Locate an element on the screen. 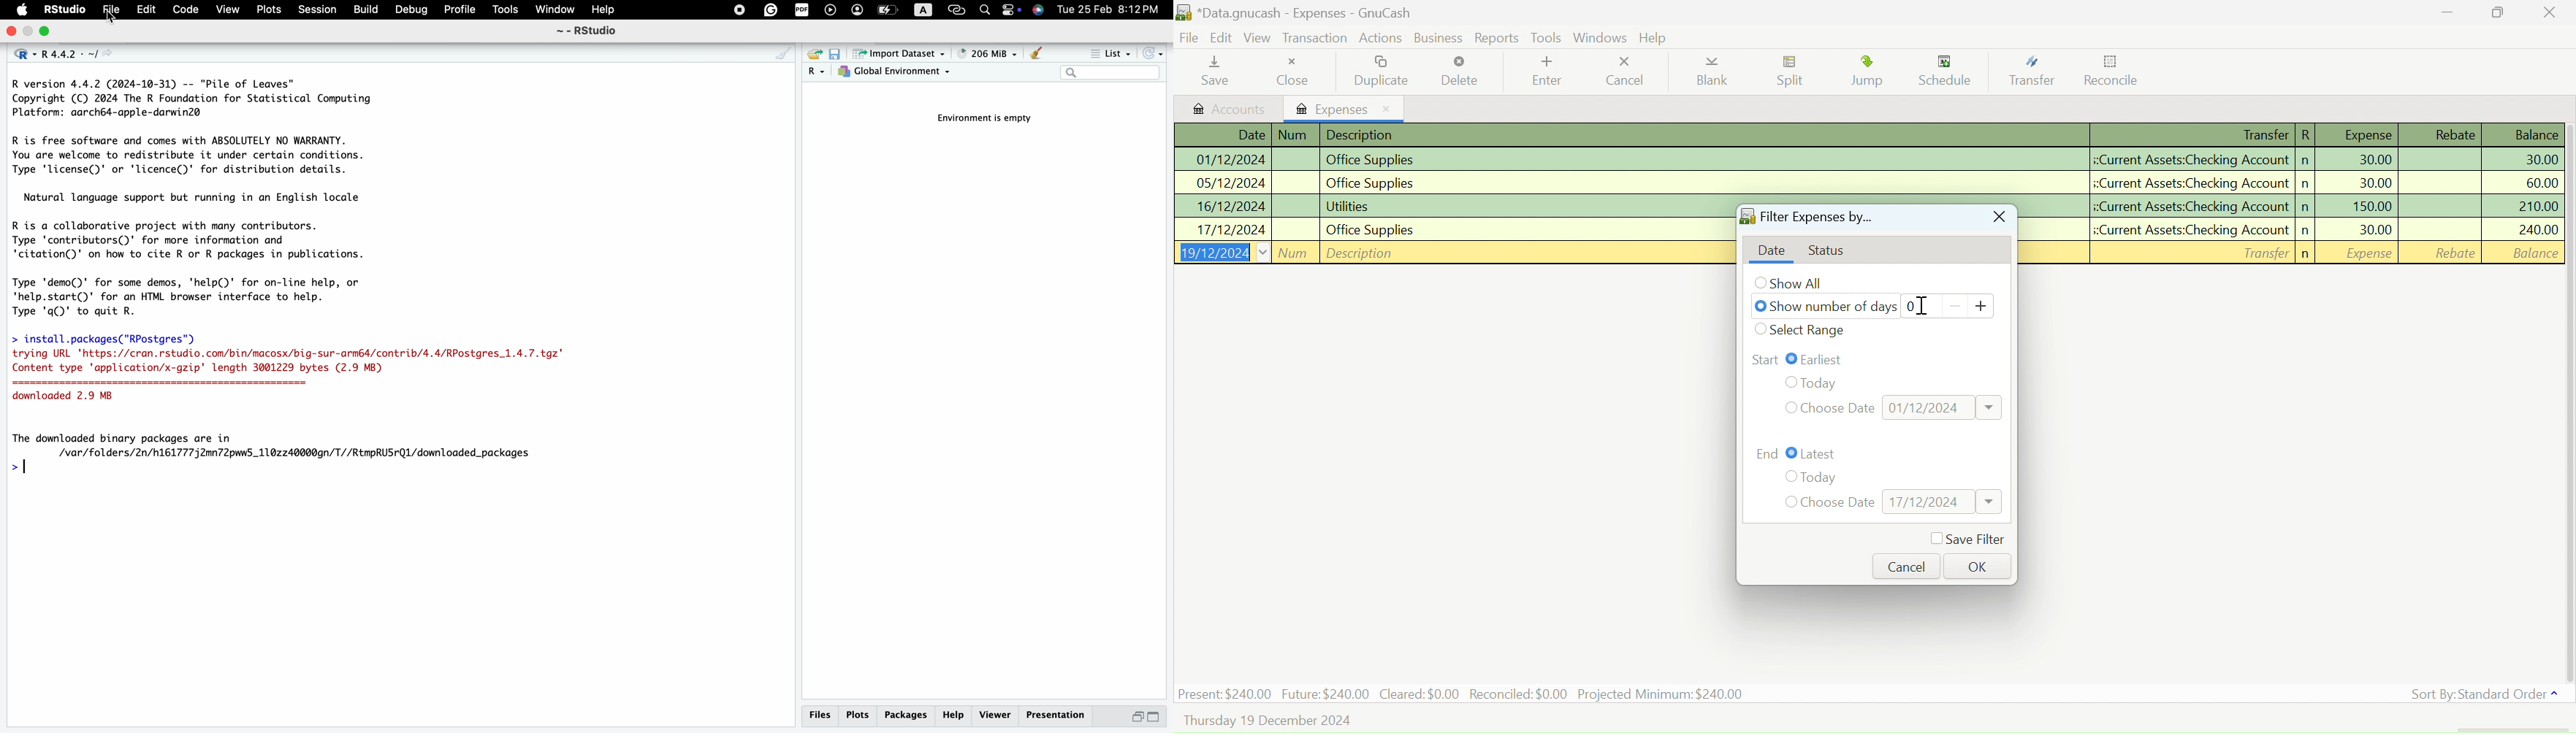 The width and height of the screenshot is (2576, 756). typing cursor is located at coordinates (30, 468).